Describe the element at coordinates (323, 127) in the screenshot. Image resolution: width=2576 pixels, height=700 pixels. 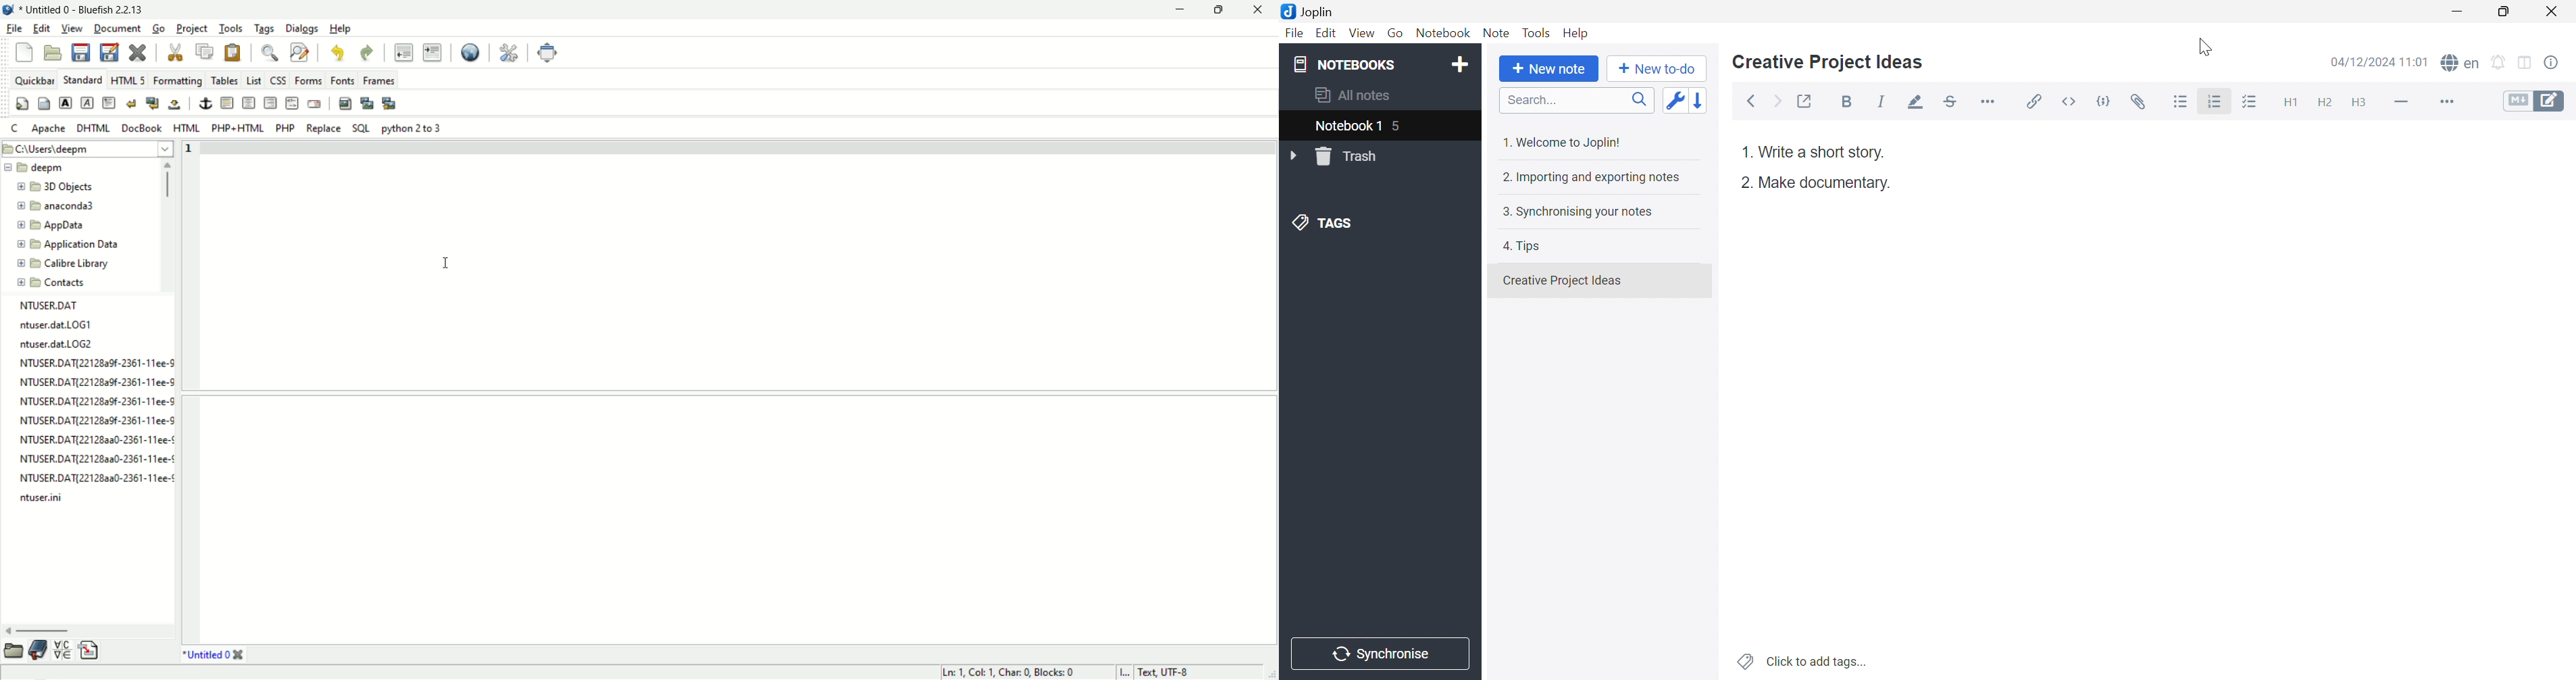
I see `Replace` at that location.